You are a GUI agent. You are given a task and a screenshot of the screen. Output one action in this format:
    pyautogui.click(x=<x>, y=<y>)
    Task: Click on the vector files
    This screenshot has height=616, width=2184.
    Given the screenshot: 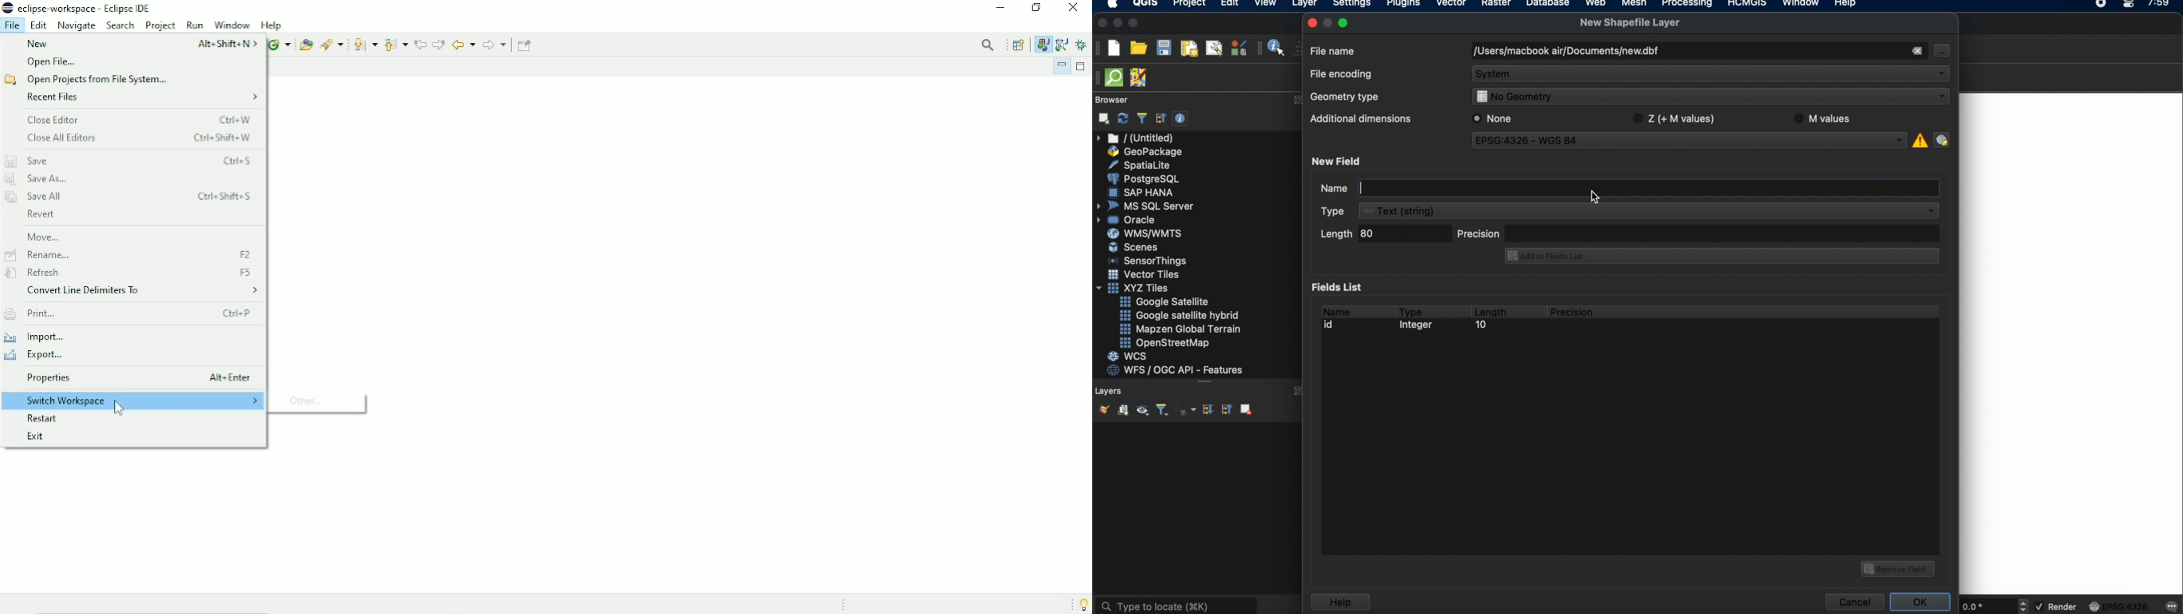 What is the action you would take?
    pyautogui.click(x=1145, y=275)
    